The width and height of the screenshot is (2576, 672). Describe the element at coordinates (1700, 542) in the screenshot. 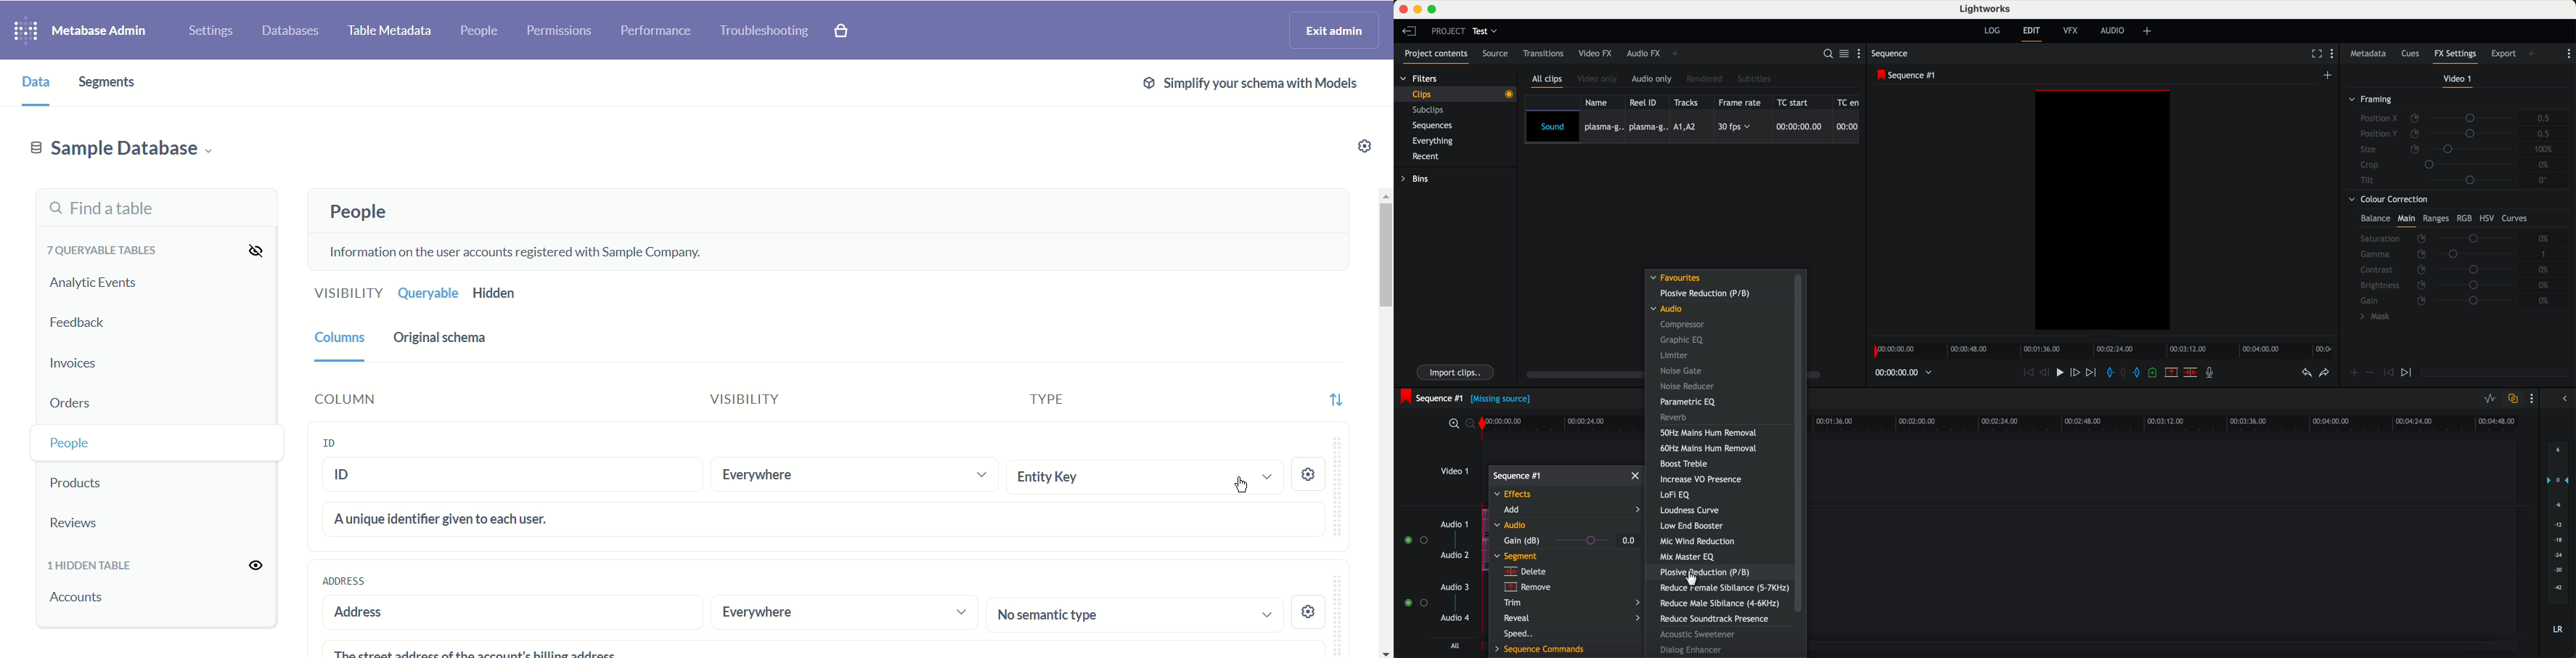

I see `mic wind reduction` at that location.